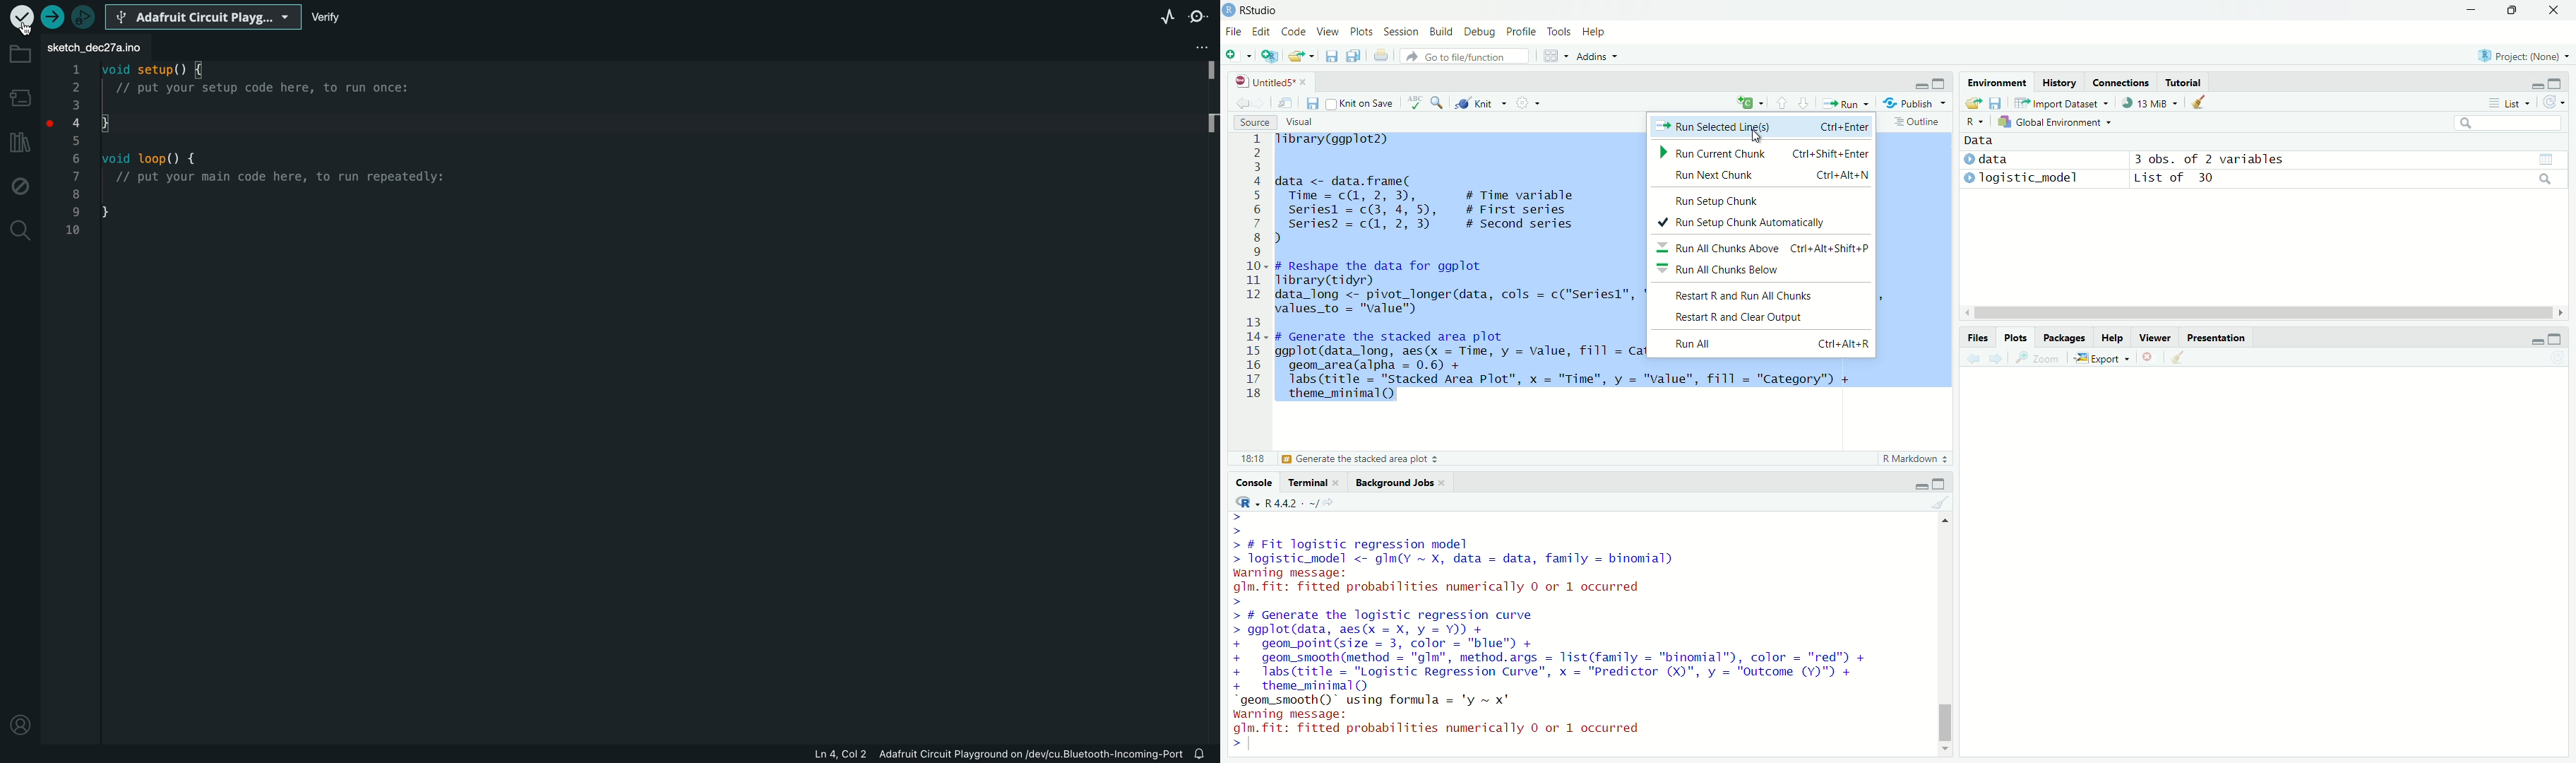 Image resolution: width=2576 pixels, height=784 pixels. I want to click on cursor, so click(1760, 139).